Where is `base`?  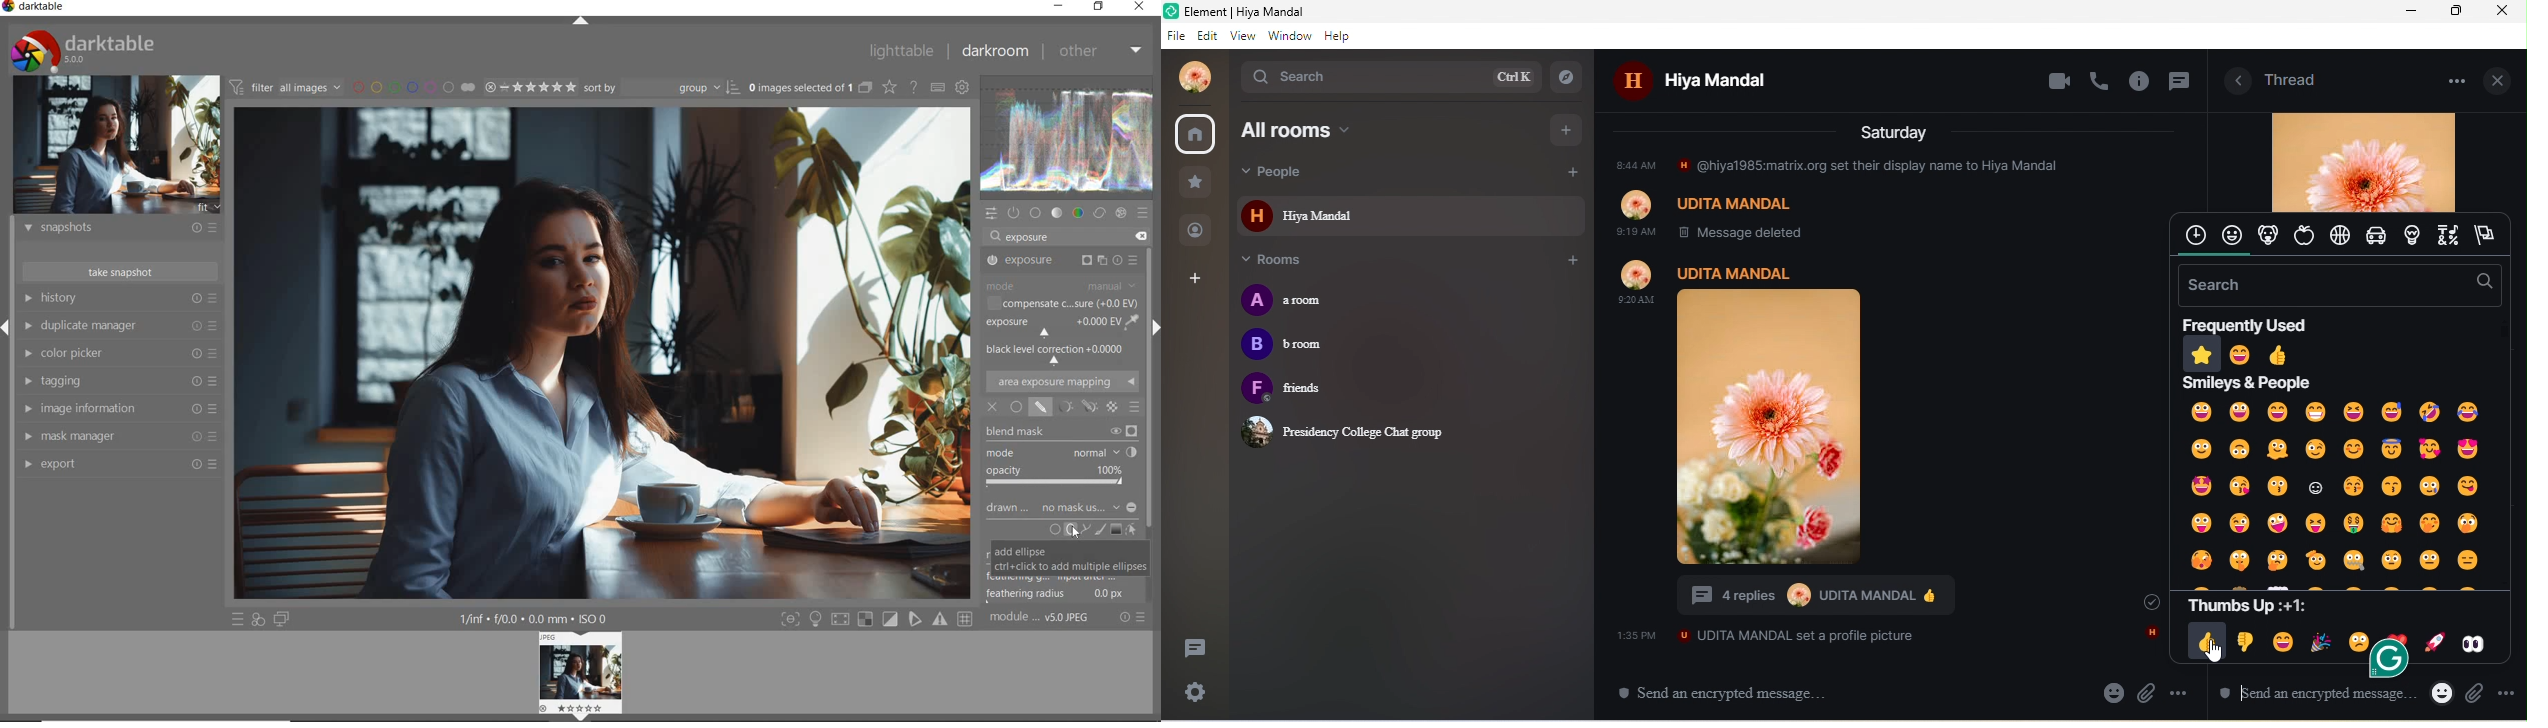 base is located at coordinates (1037, 213).